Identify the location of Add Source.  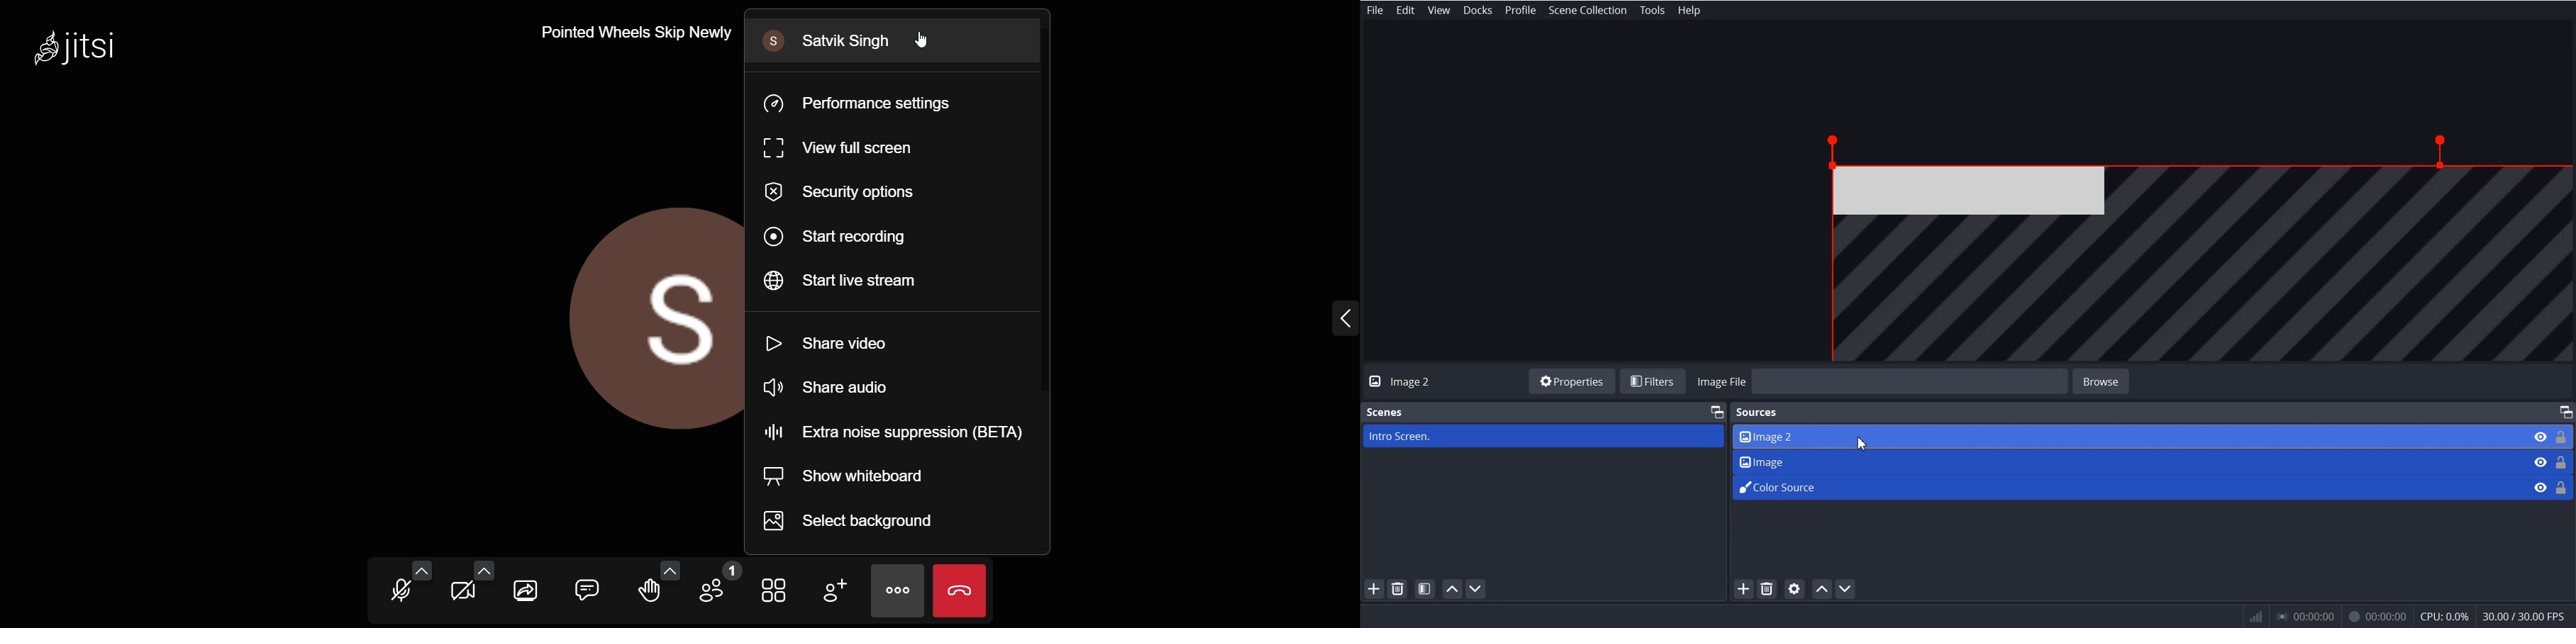
(1742, 591).